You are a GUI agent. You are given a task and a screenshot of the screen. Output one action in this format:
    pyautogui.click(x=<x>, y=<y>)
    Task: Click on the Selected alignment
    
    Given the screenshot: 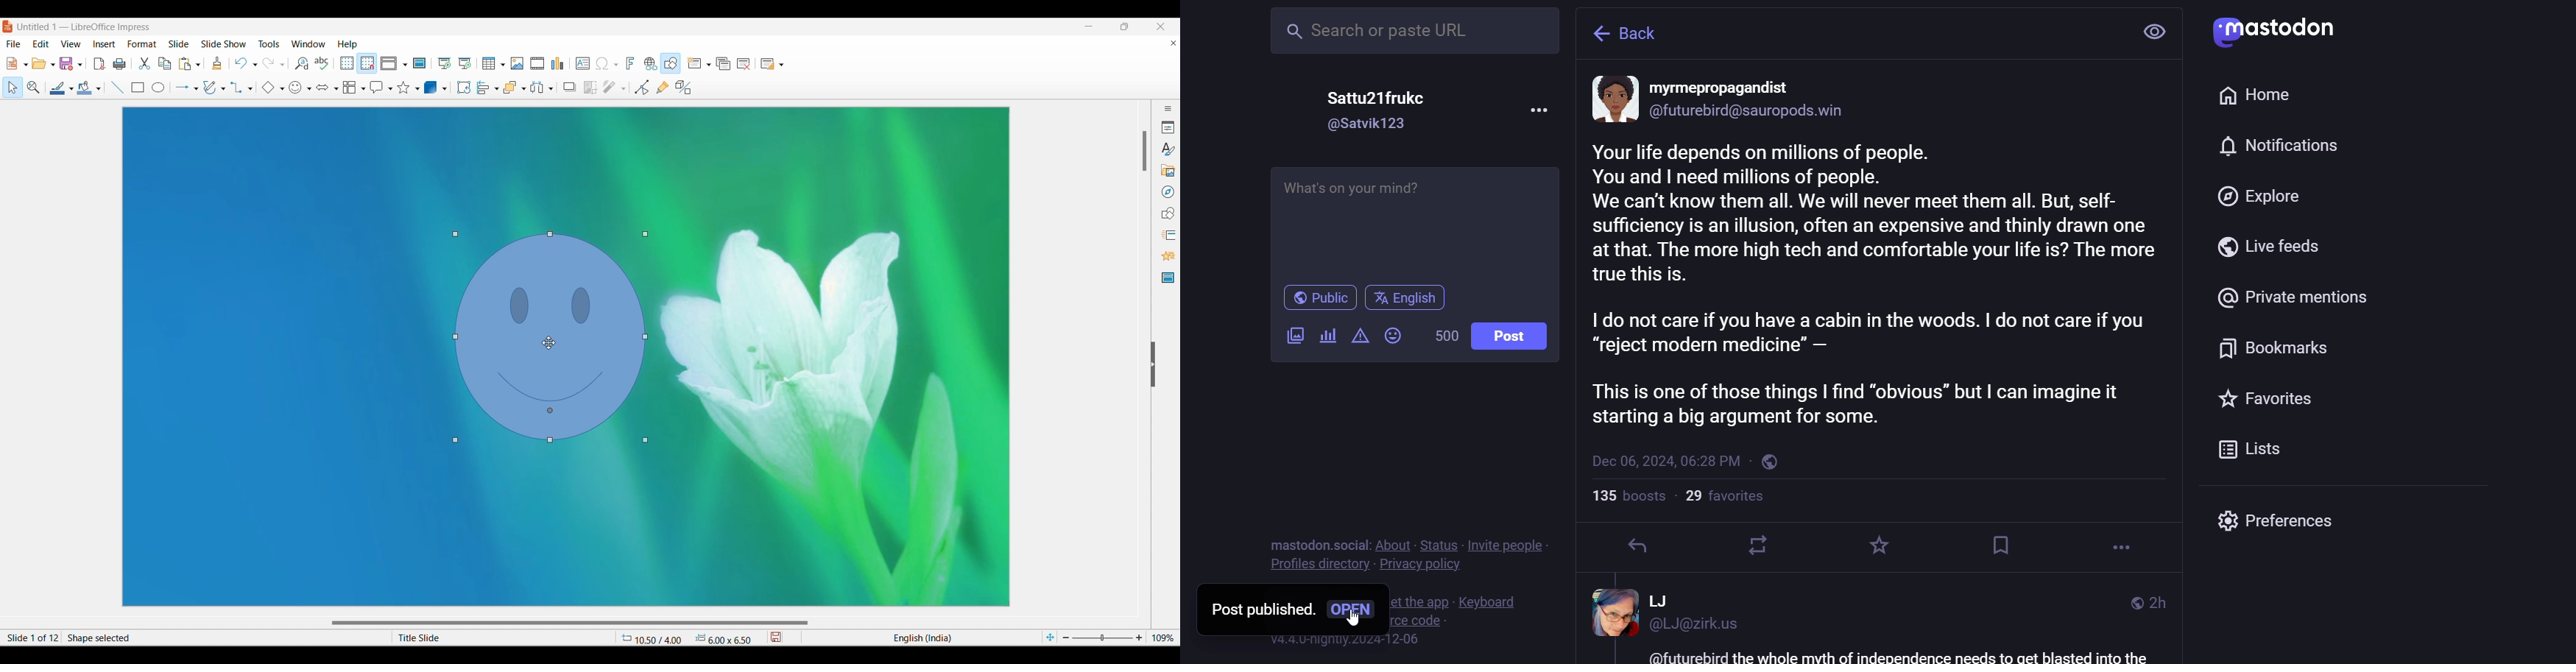 What is the action you would take?
    pyautogui.click(x=484, y=87)
    